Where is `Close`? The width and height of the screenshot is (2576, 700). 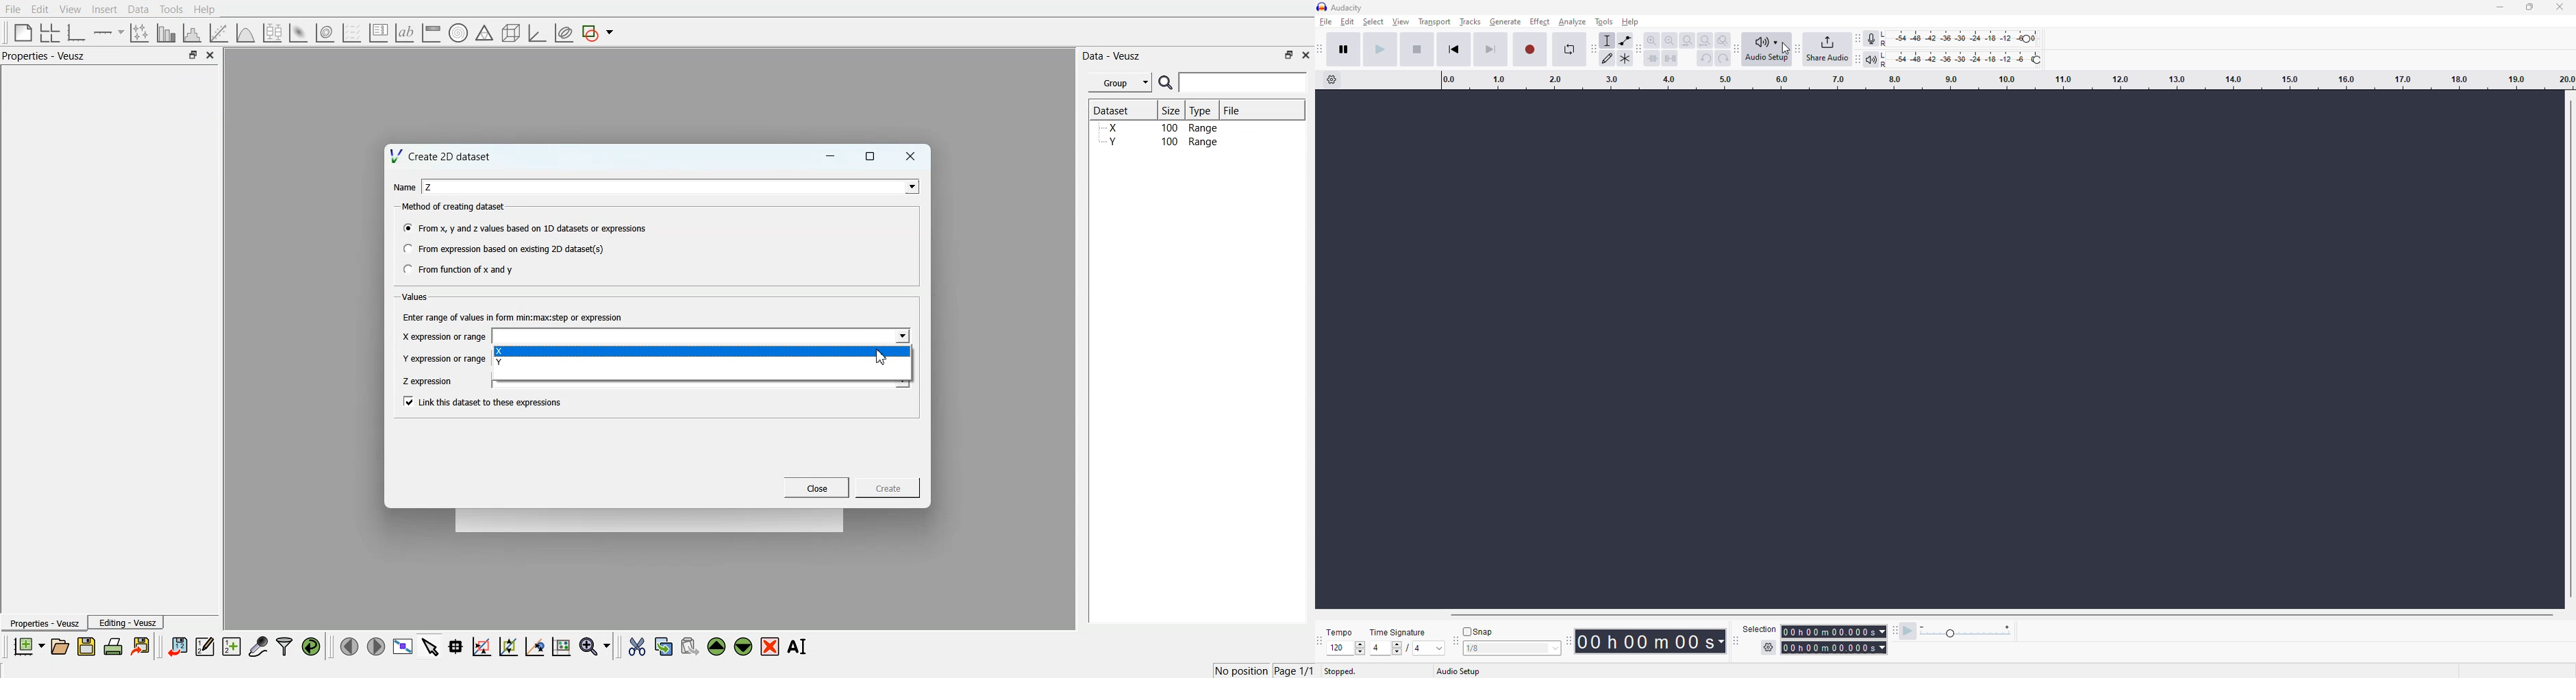 Close is located at coordinates (817, 488).